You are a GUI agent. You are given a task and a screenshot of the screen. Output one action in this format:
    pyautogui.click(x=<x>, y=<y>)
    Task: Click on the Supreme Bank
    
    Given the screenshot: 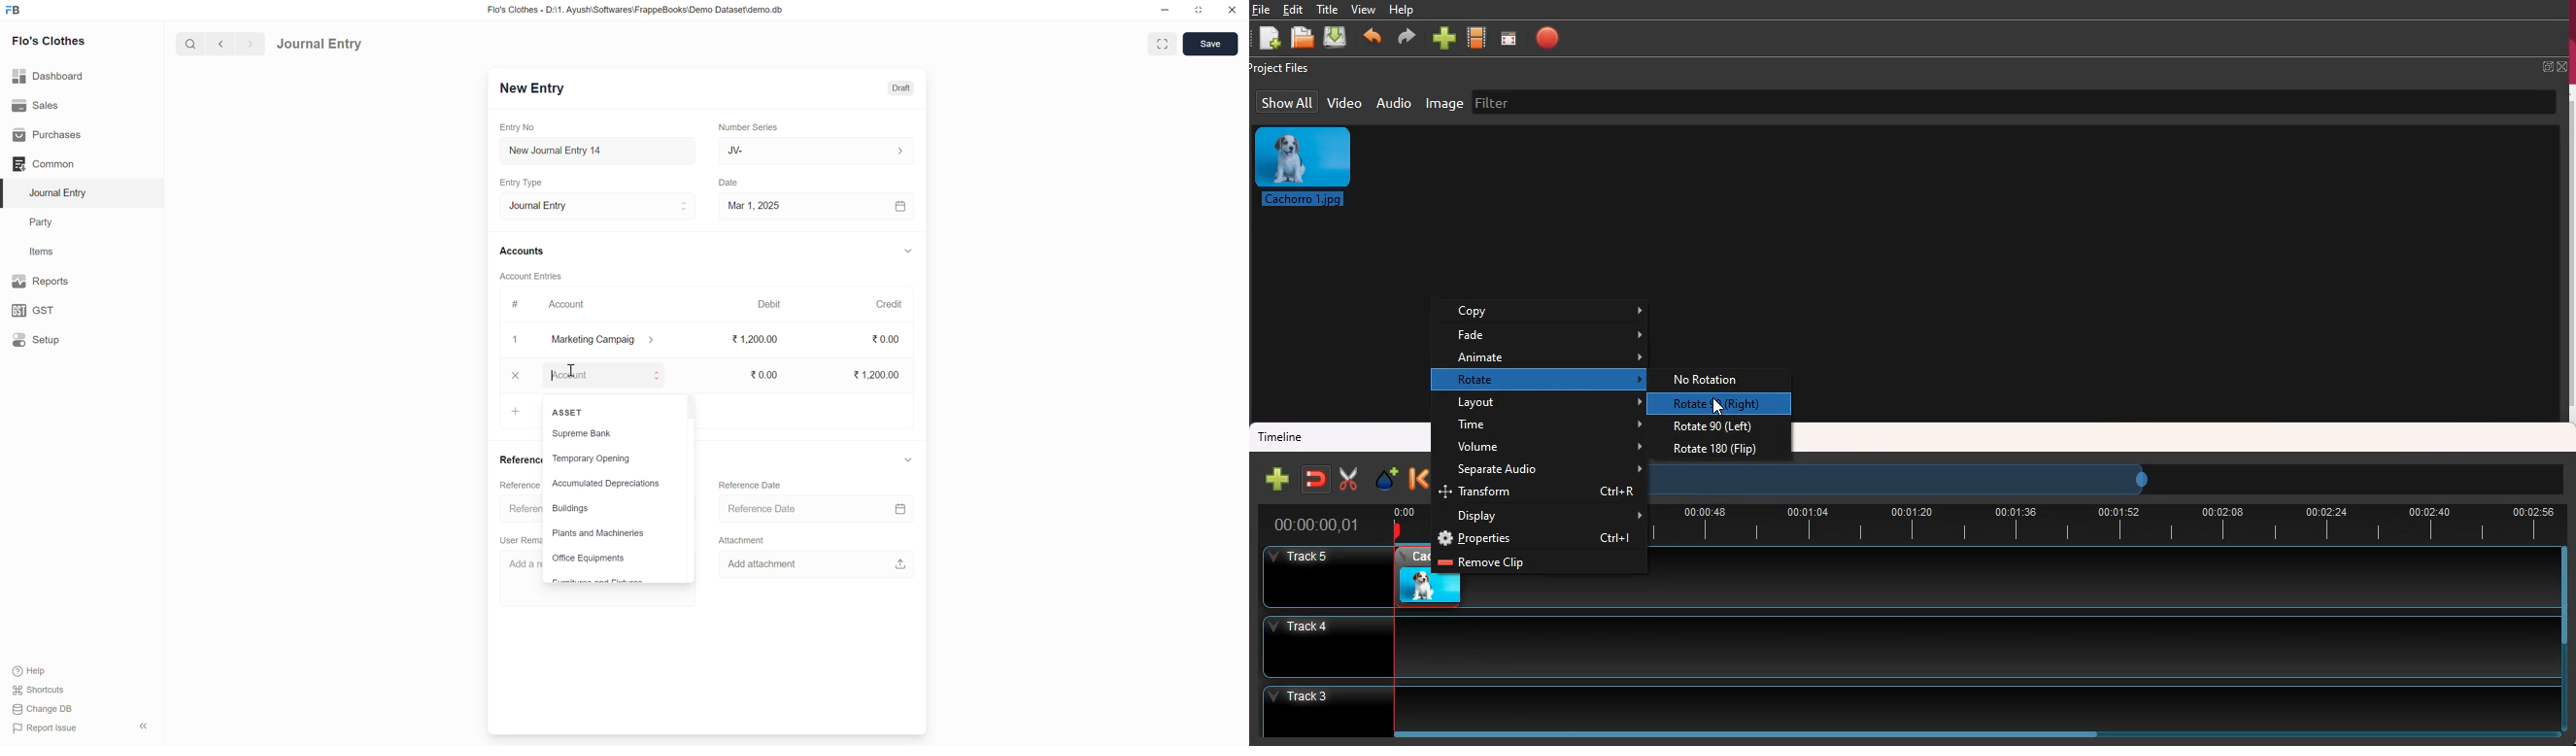 What is the action you would take?
    pyautogui.click(x=588, y=434)
    